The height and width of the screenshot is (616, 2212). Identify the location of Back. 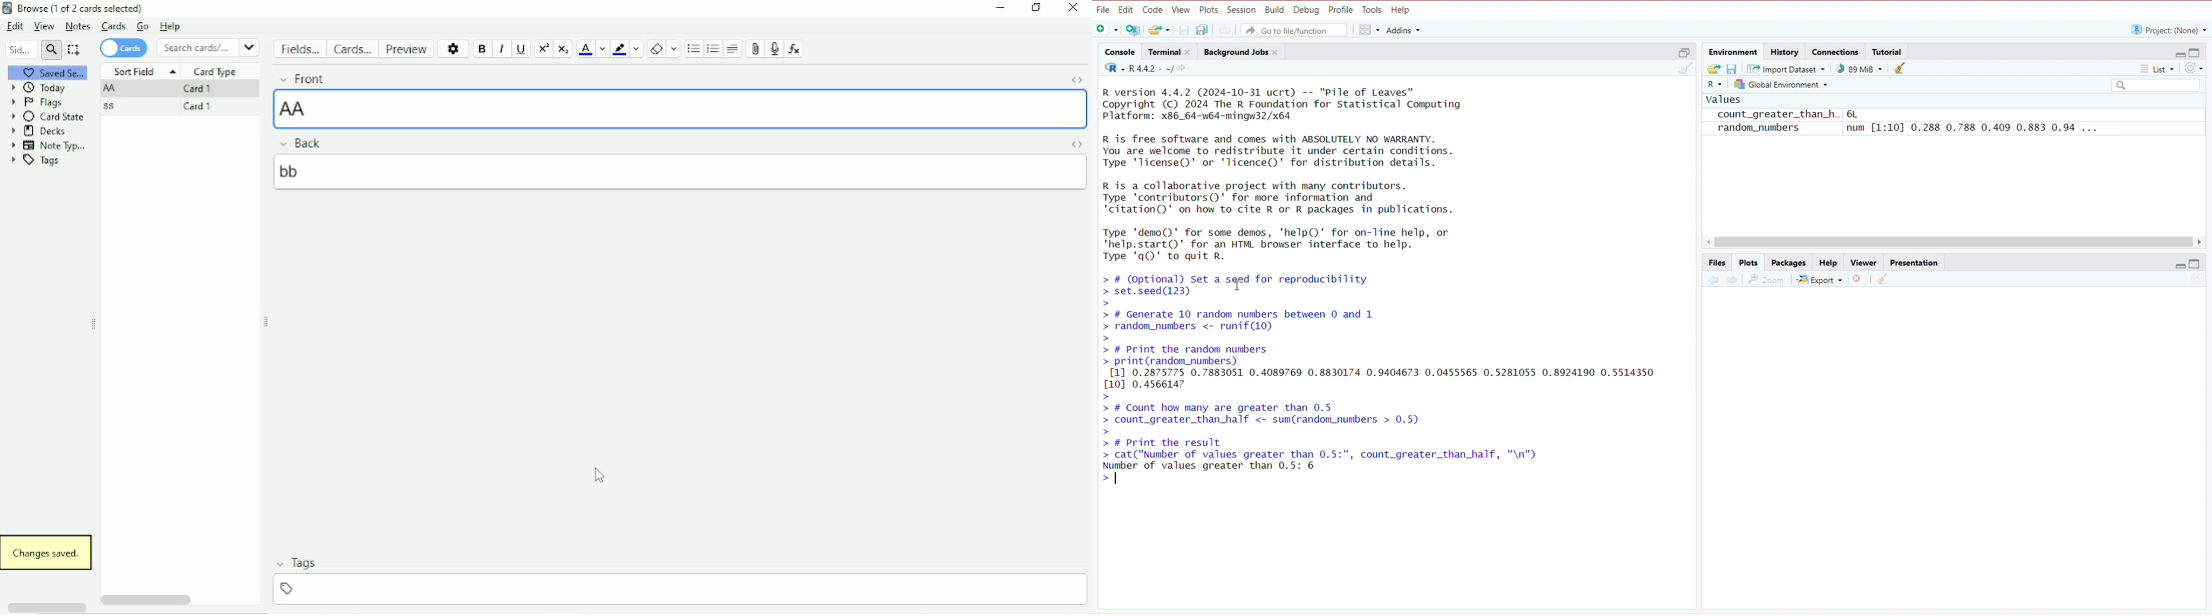
(313, 144).